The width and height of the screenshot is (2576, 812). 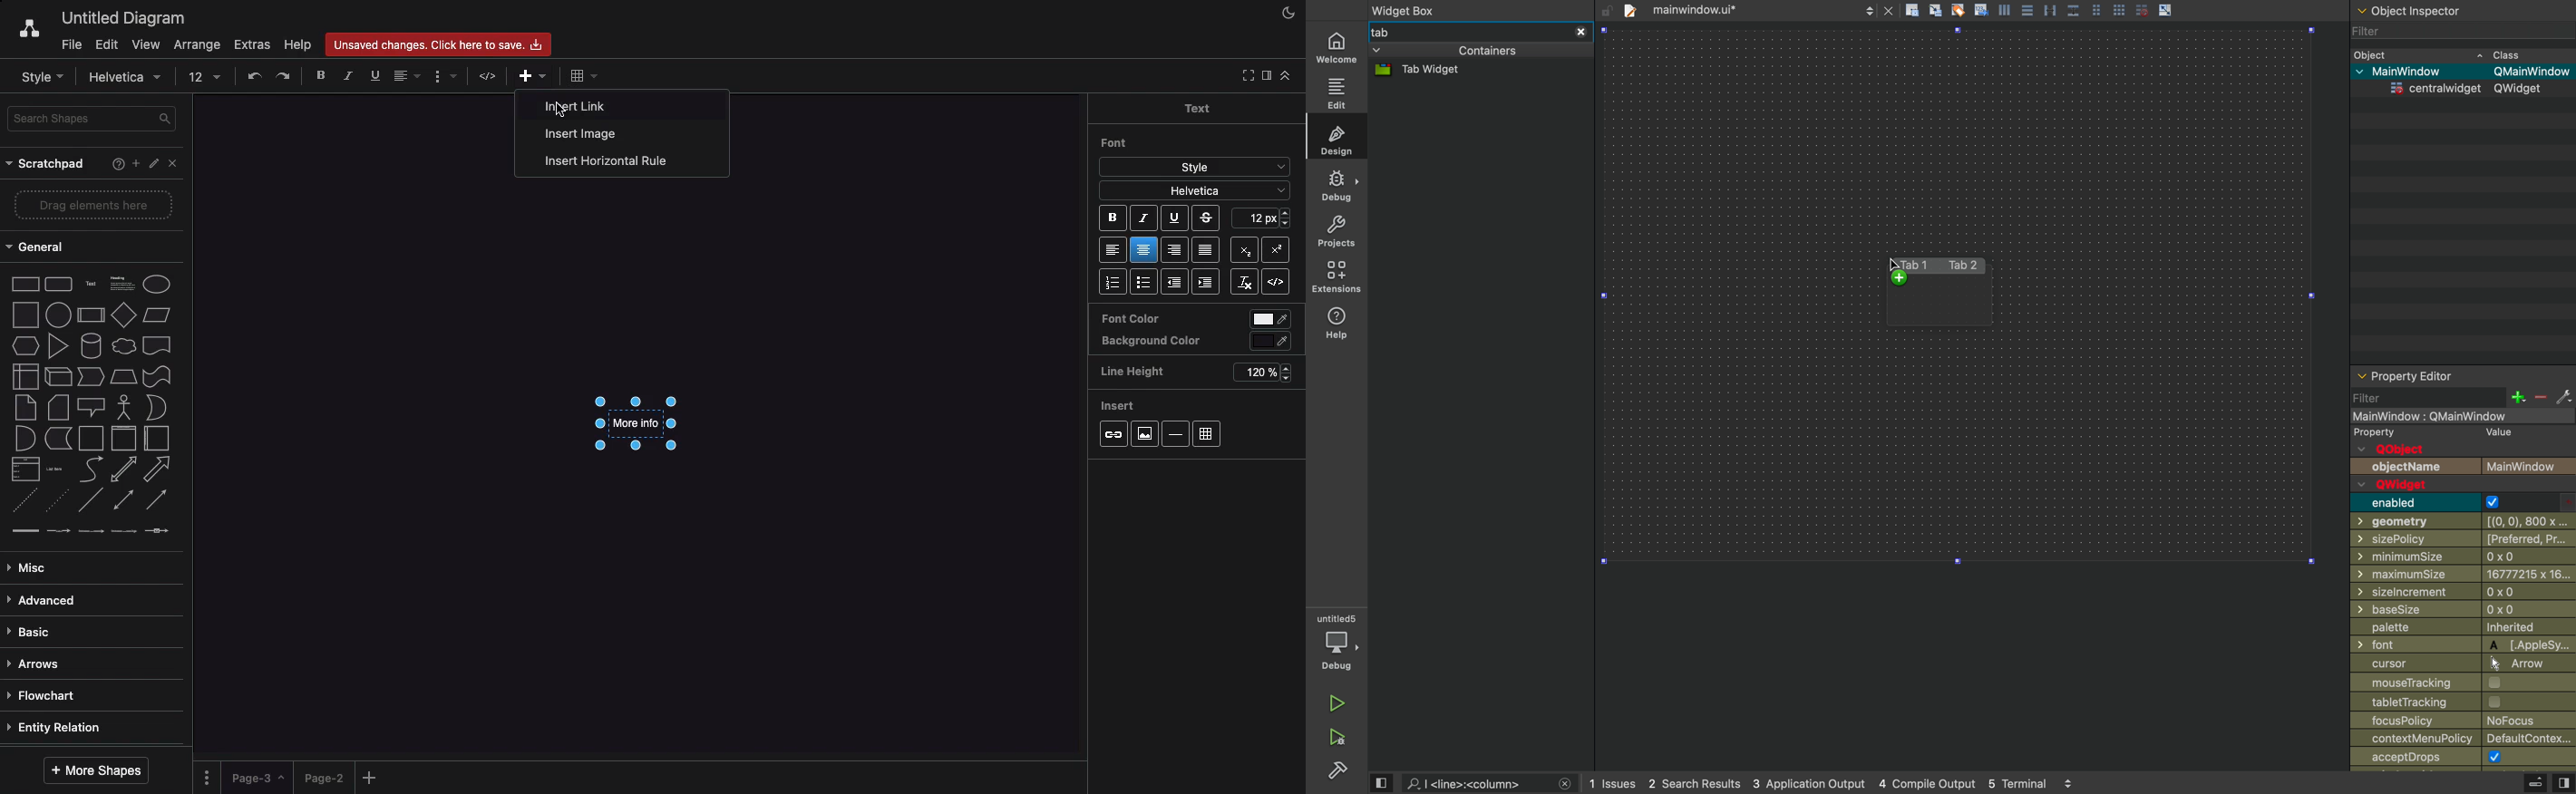 What do you see at coordinates (1478, 782) in the screenshot?
I see `search` at bounding box center [1478, 782].